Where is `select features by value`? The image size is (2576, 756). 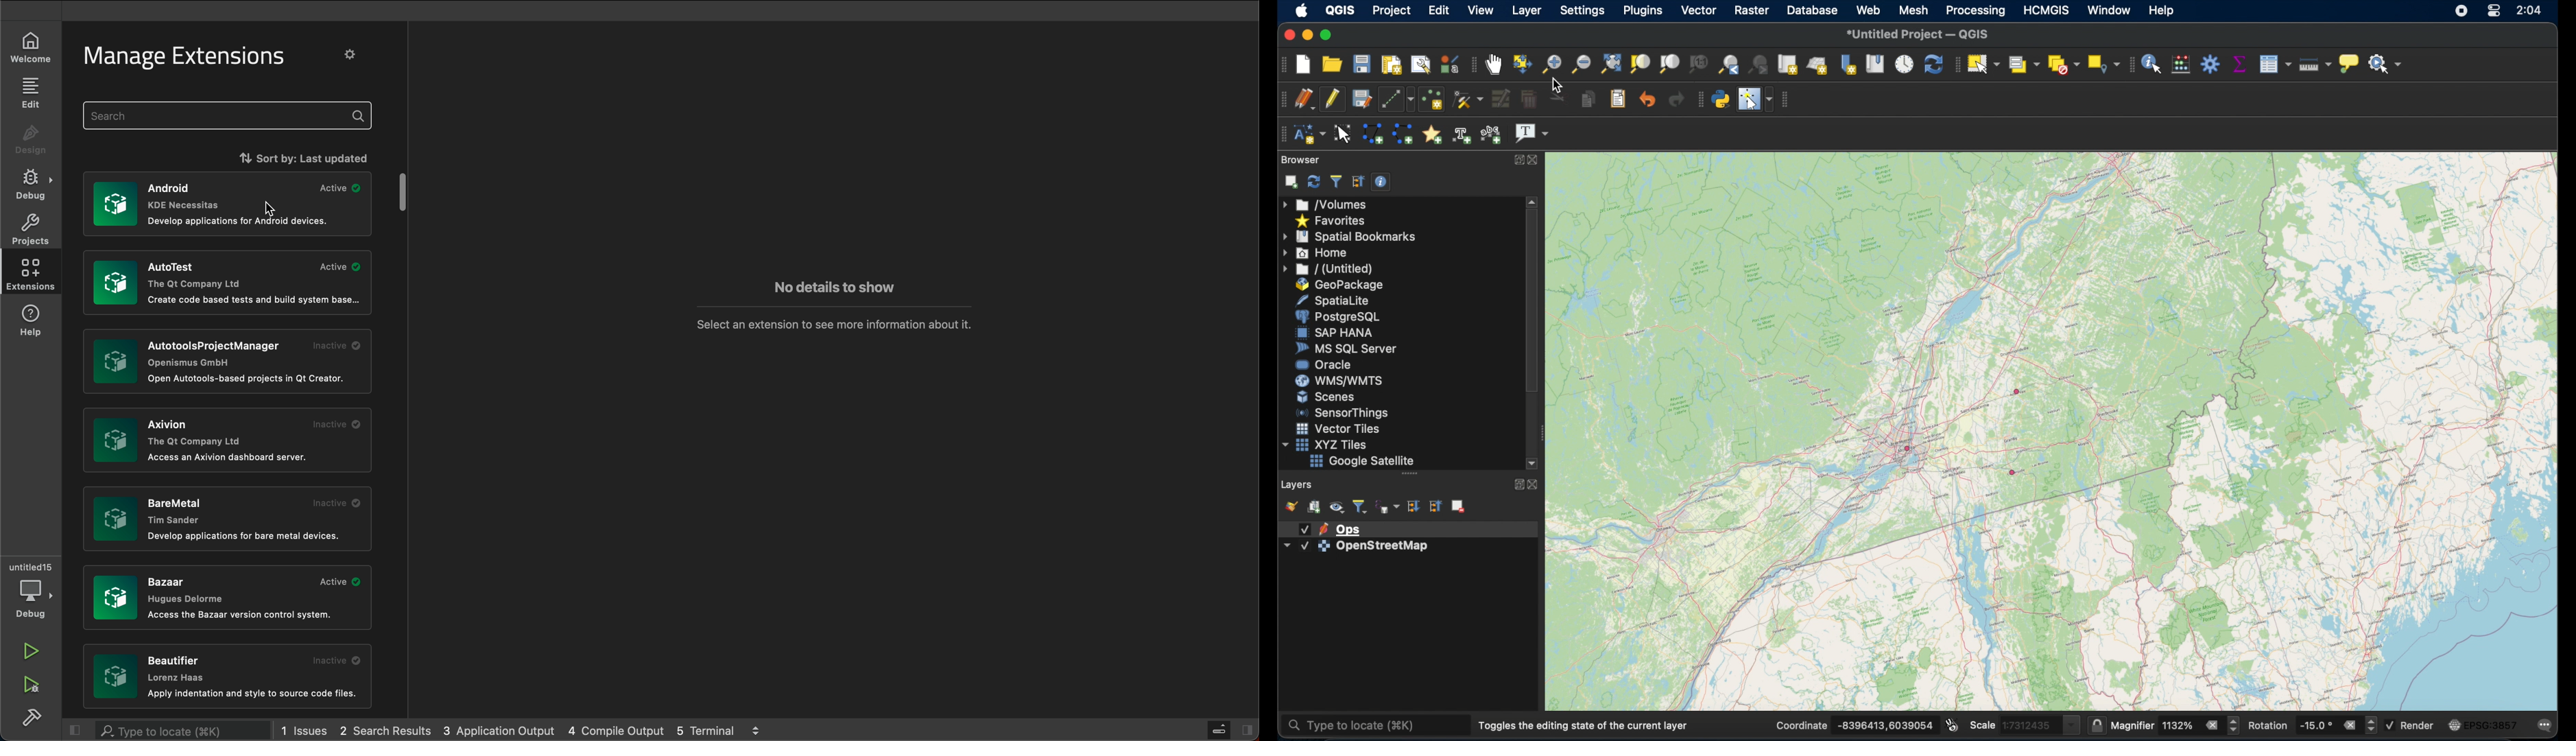 select features by value is located at coordinates (2023, 64).